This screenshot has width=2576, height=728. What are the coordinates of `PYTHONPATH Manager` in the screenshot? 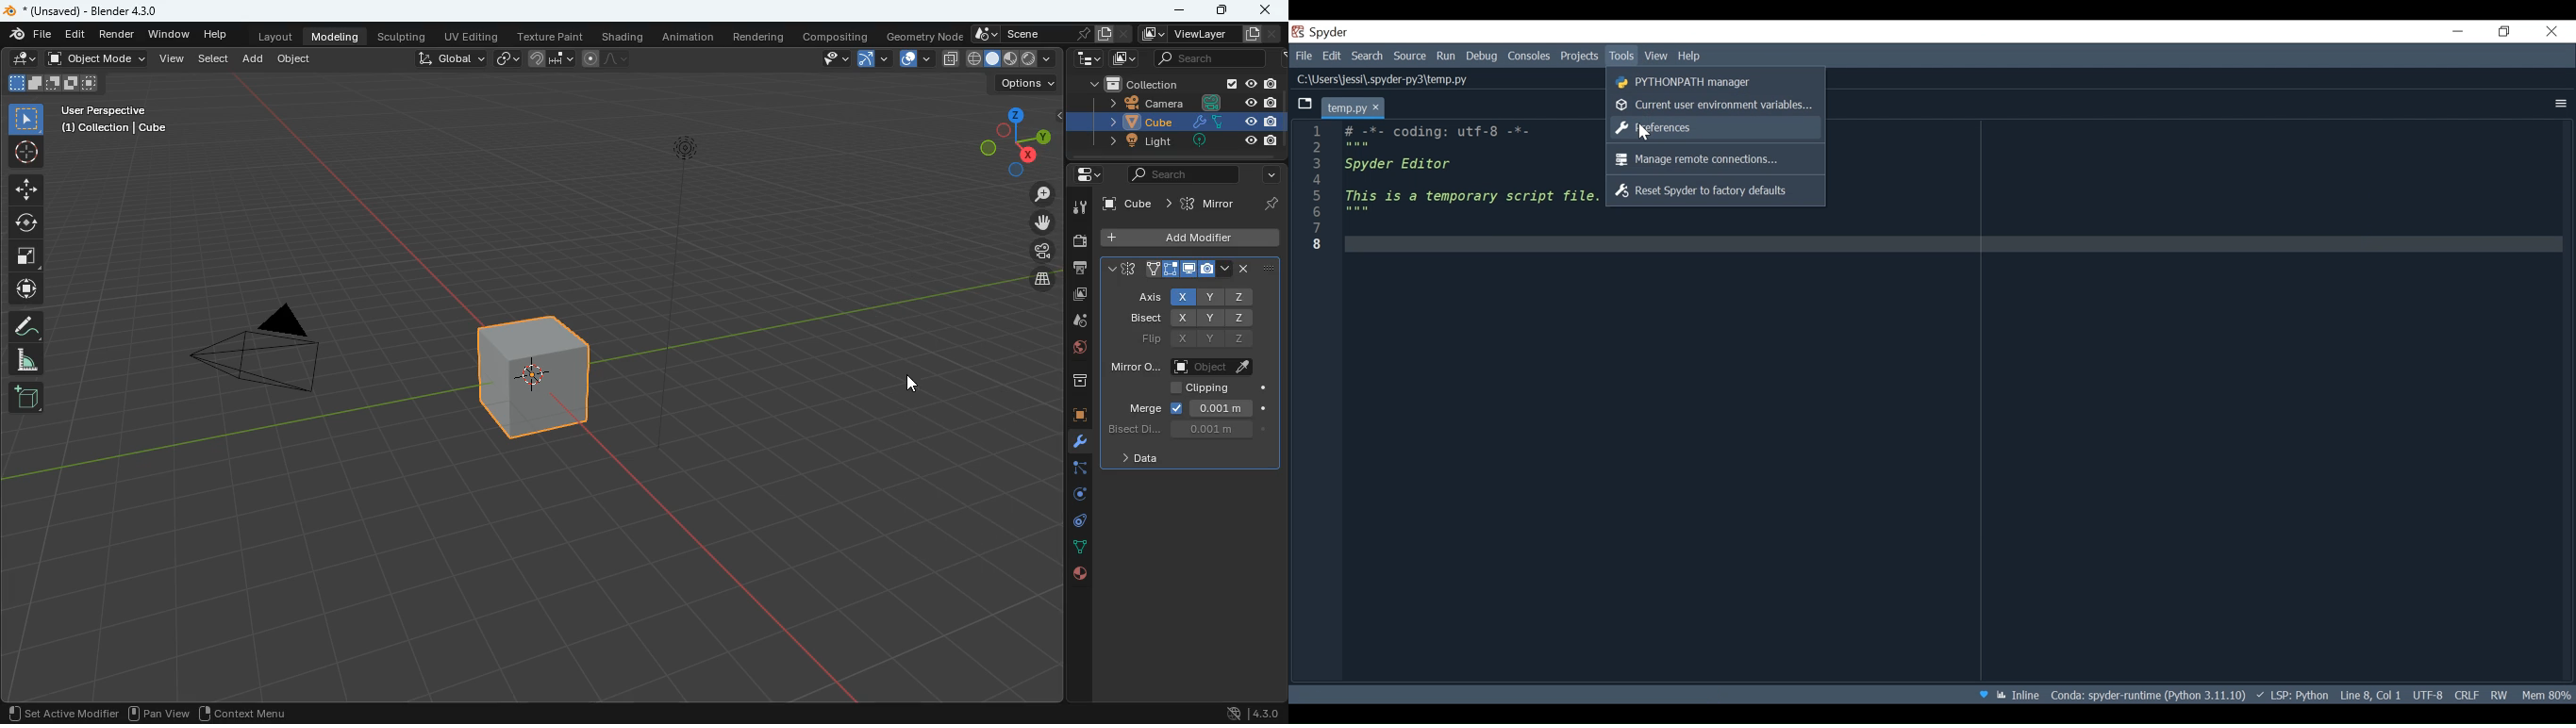 It's located at (1714, 80).